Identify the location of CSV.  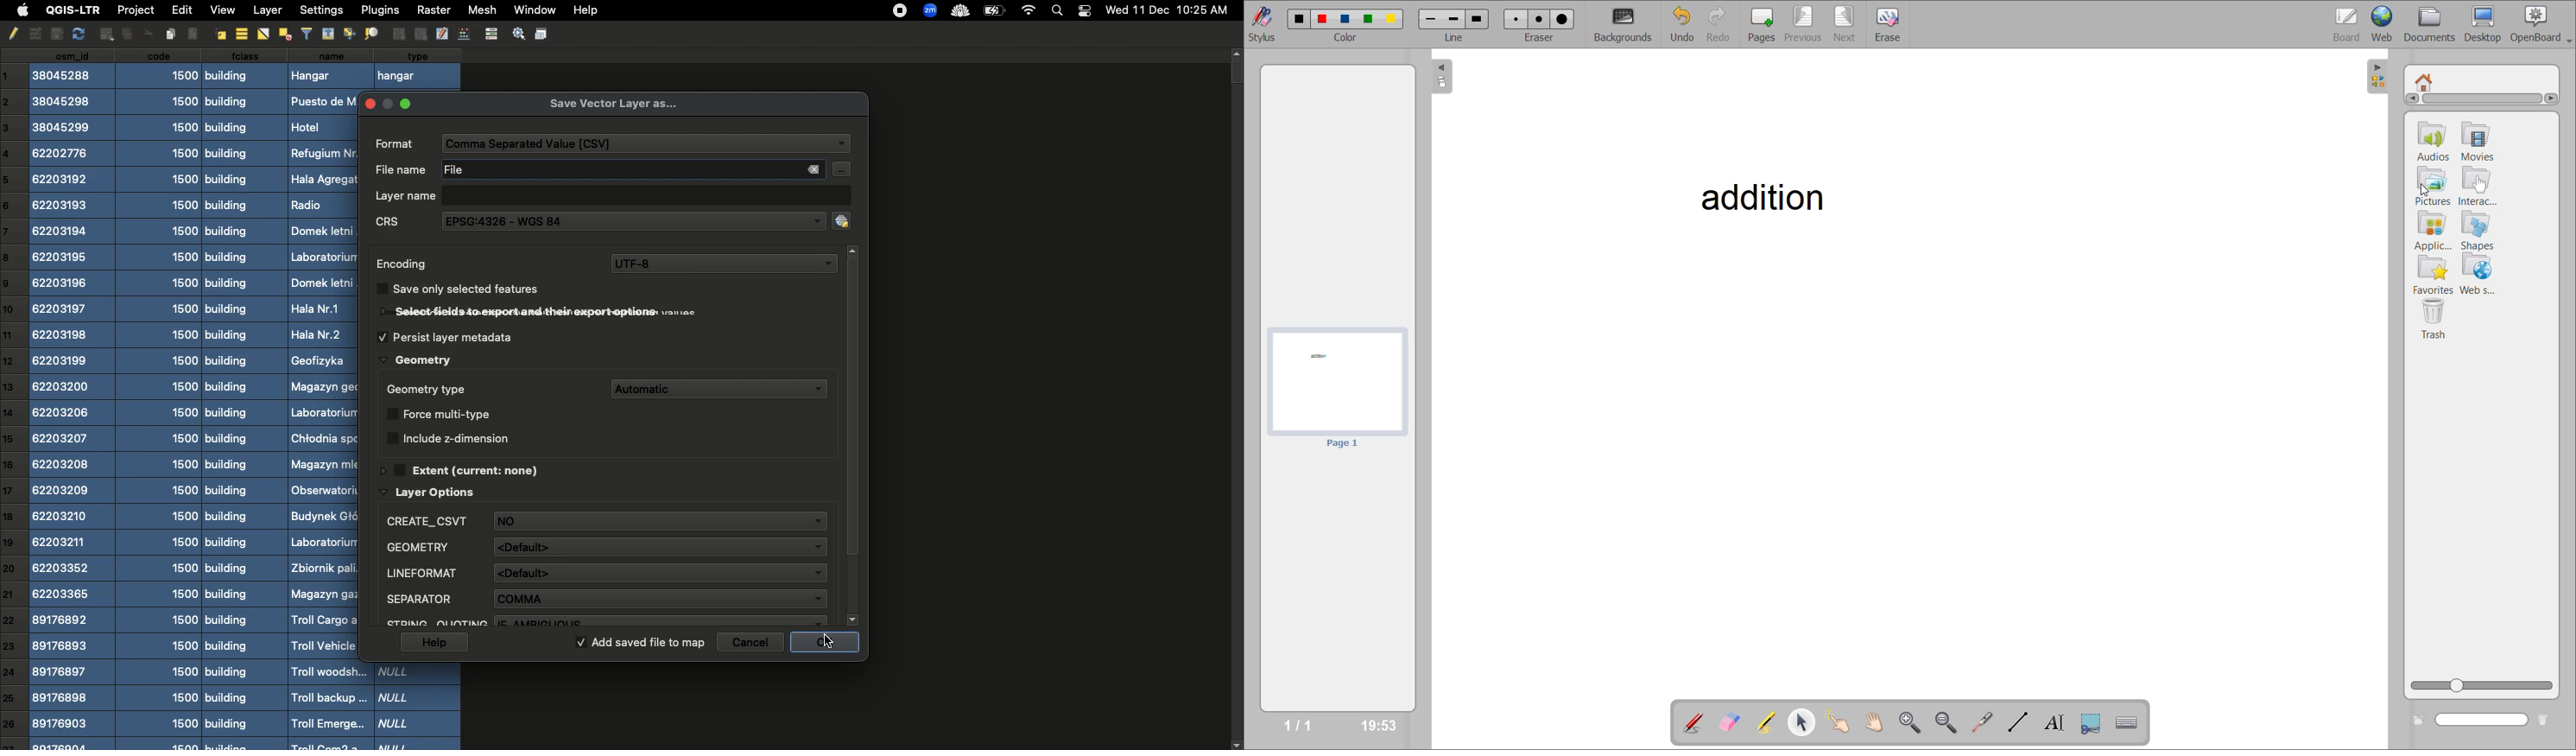
(649, 142).